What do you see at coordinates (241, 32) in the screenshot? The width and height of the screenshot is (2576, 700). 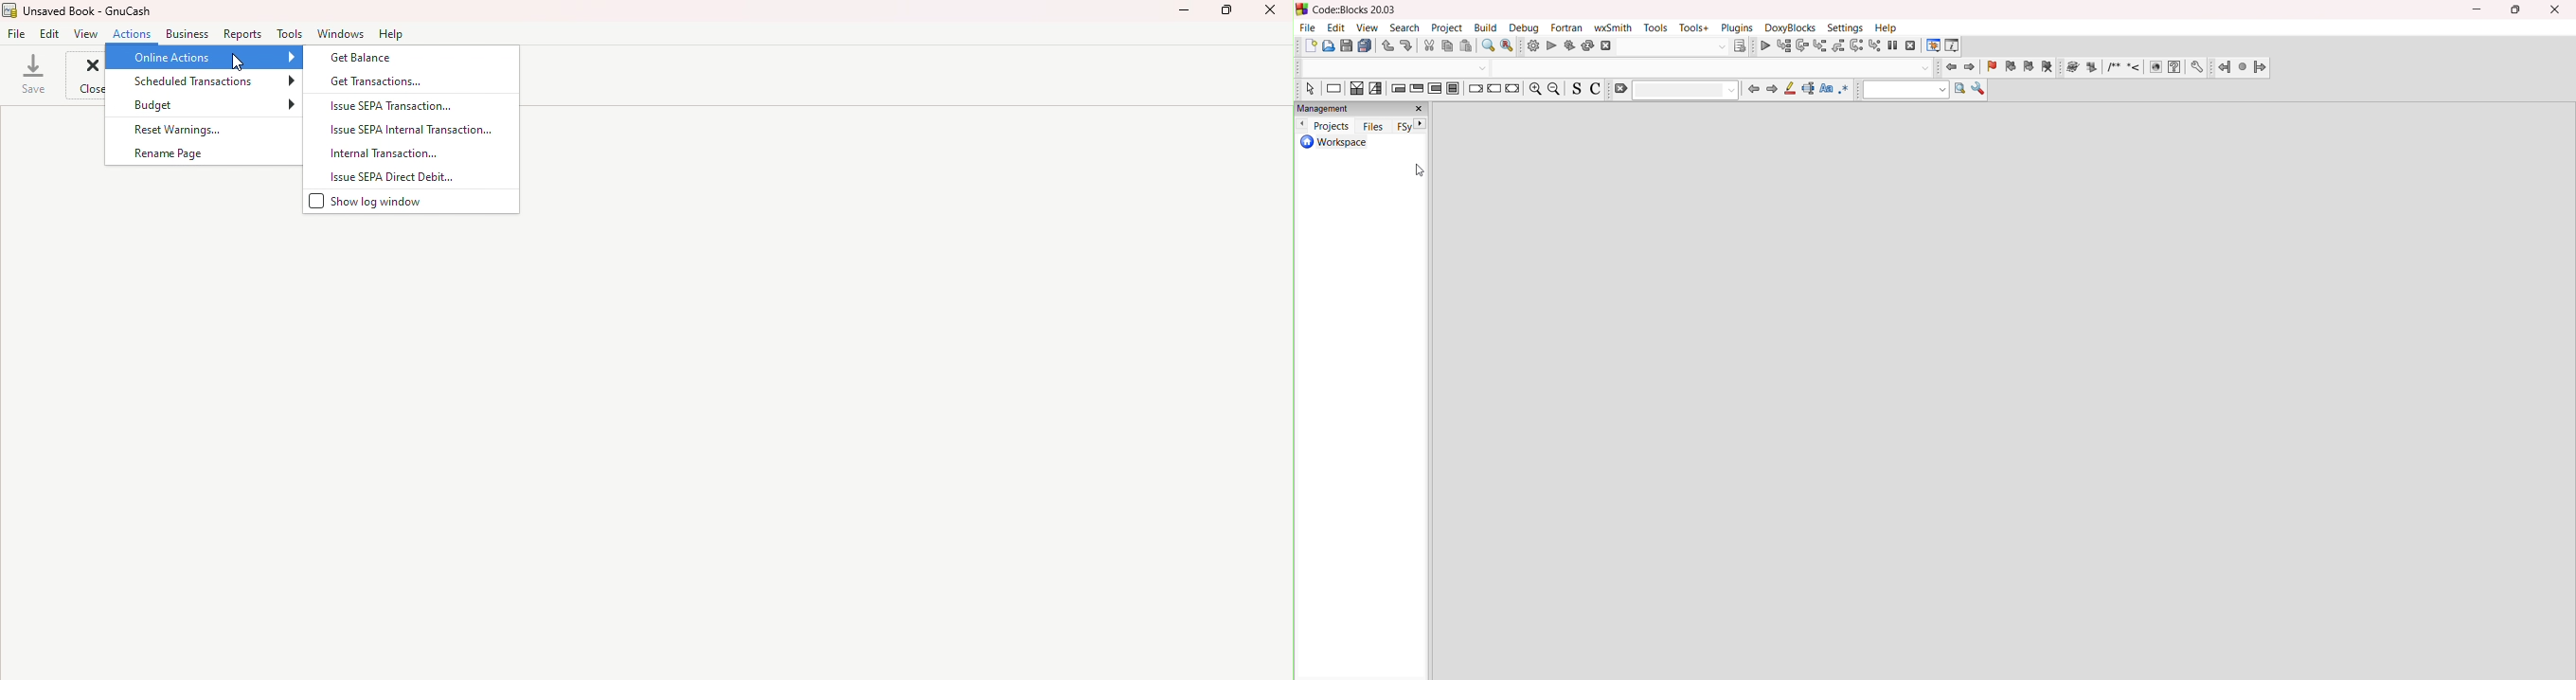 I see `Reports` at bounding box center [241, 32].